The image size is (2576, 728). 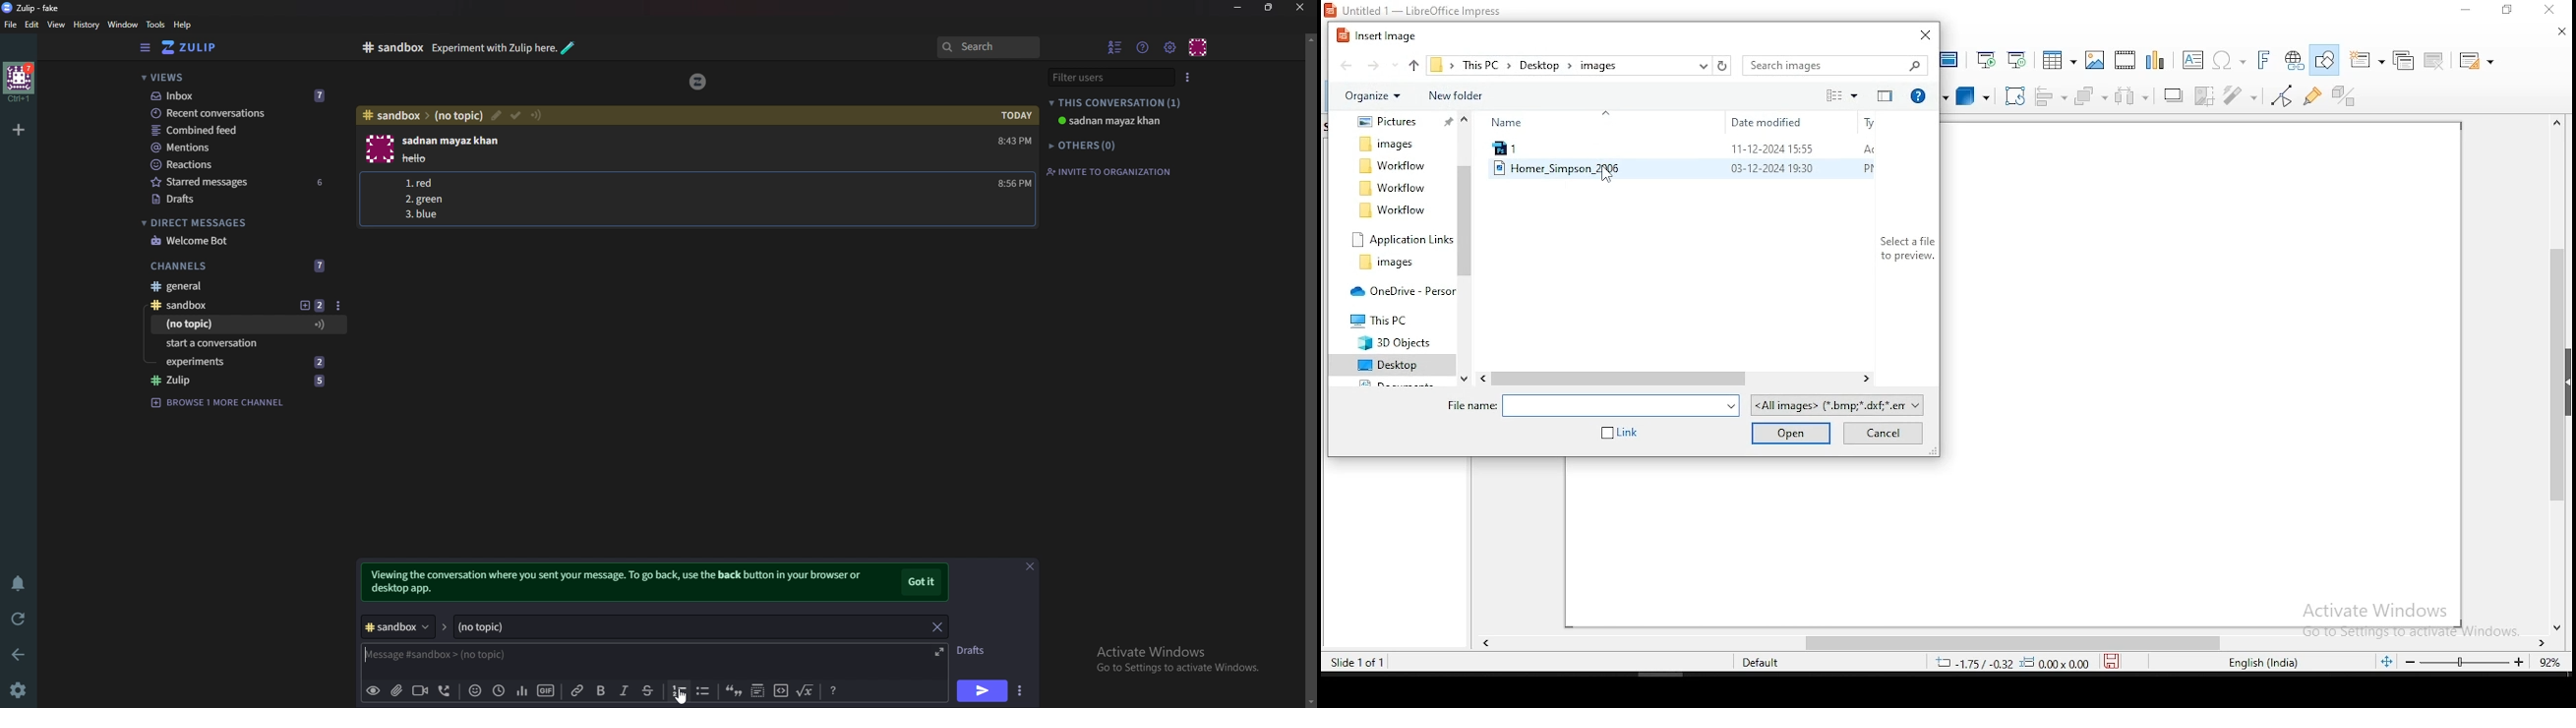 I want to click on code, so click(x=780, y=692).